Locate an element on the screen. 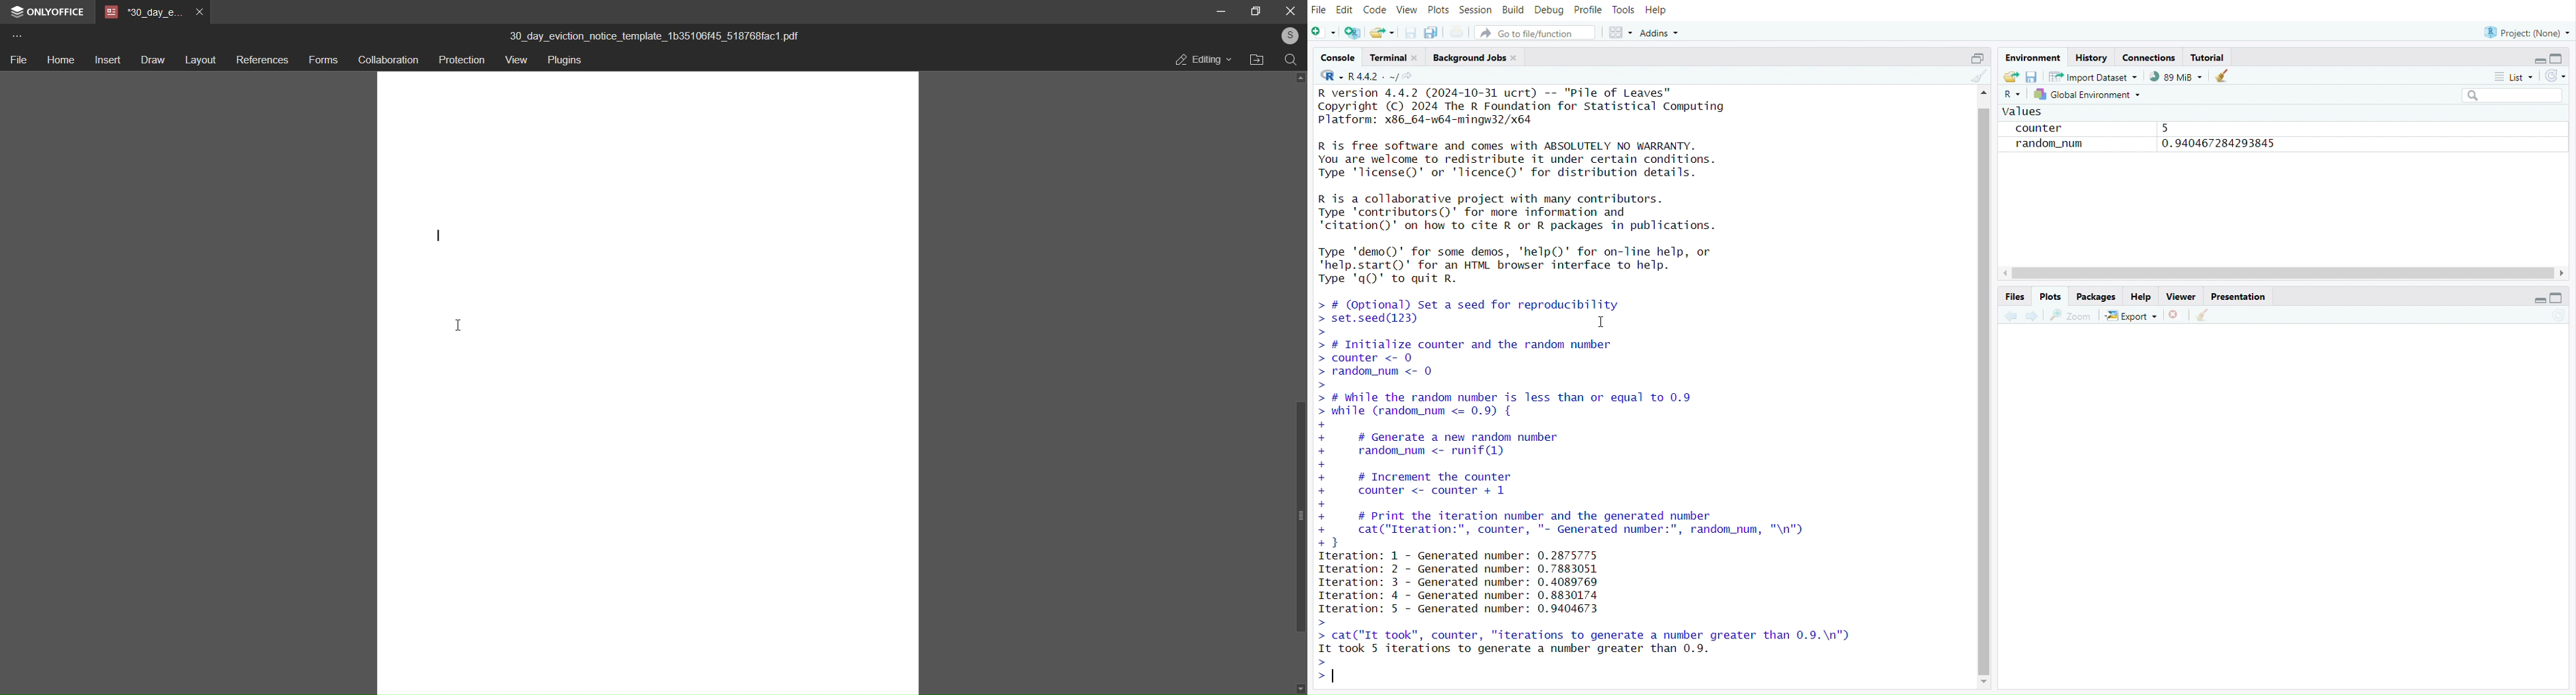 Image resolution: width=2576 pixels, height=700 pixels. Save workspace as is located at coordinates (2032, 76).